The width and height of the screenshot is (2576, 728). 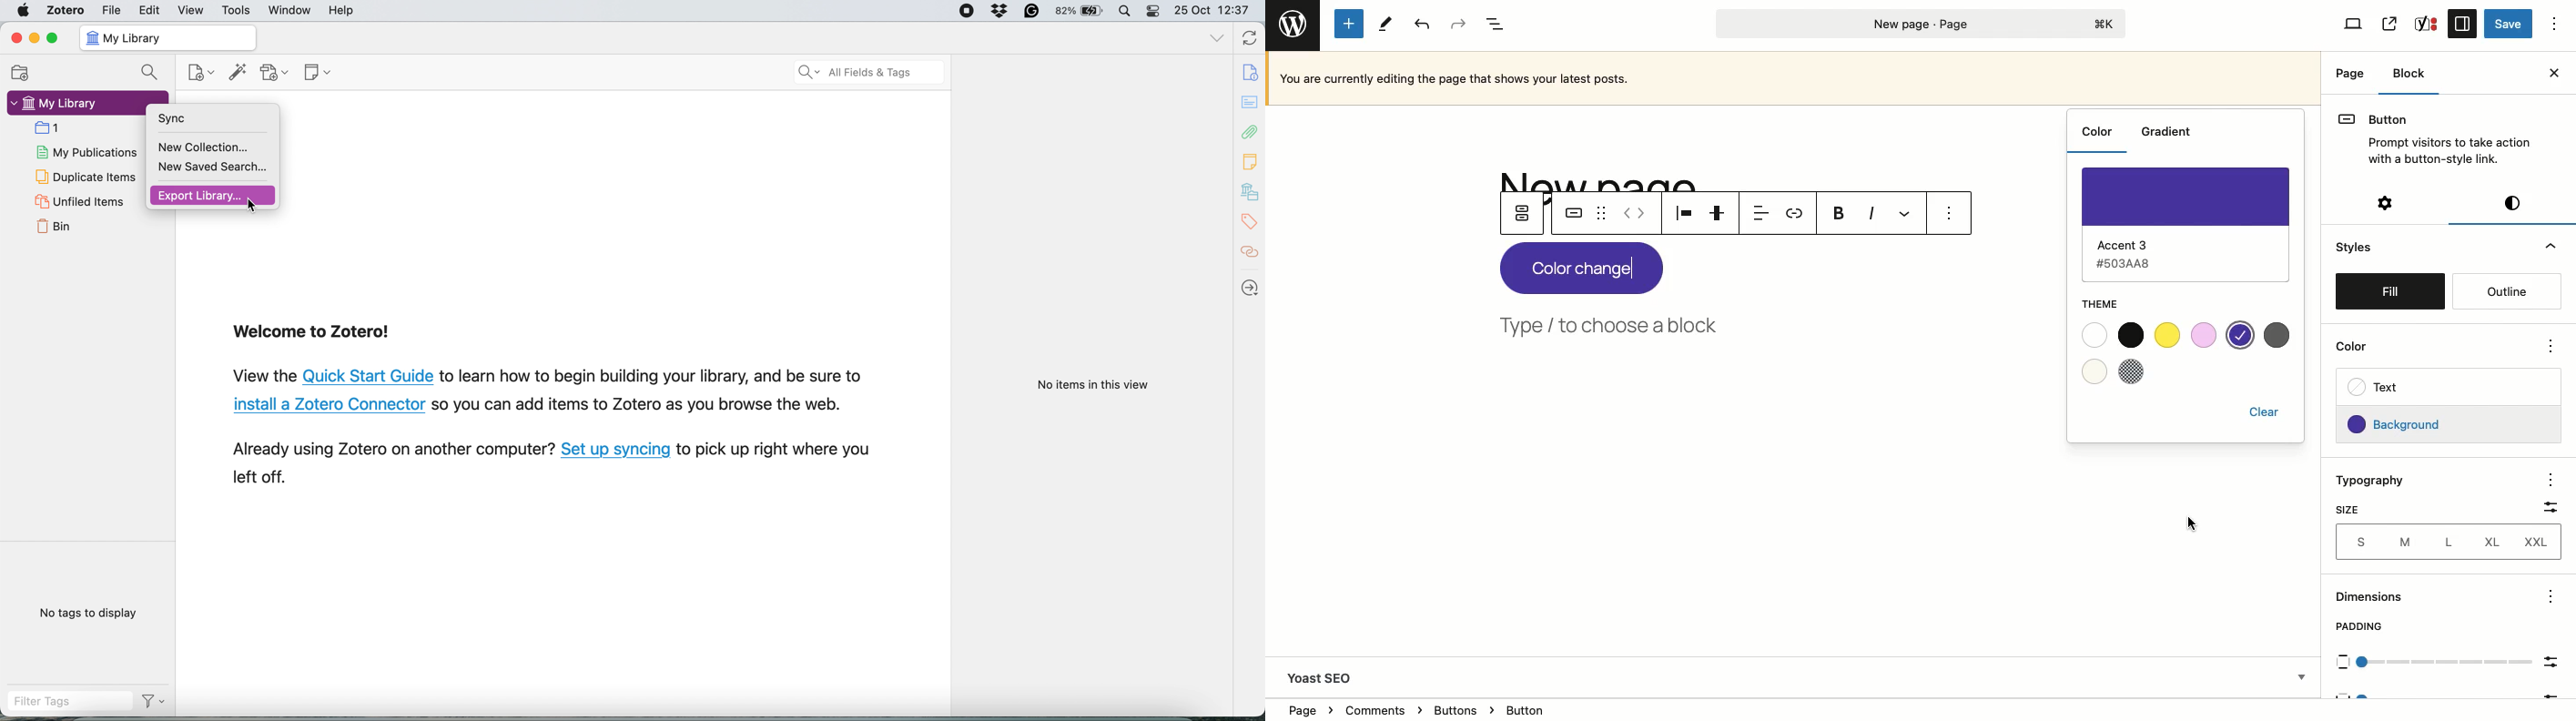 I want to click on Grammarly, so click(x=1030, y=10).